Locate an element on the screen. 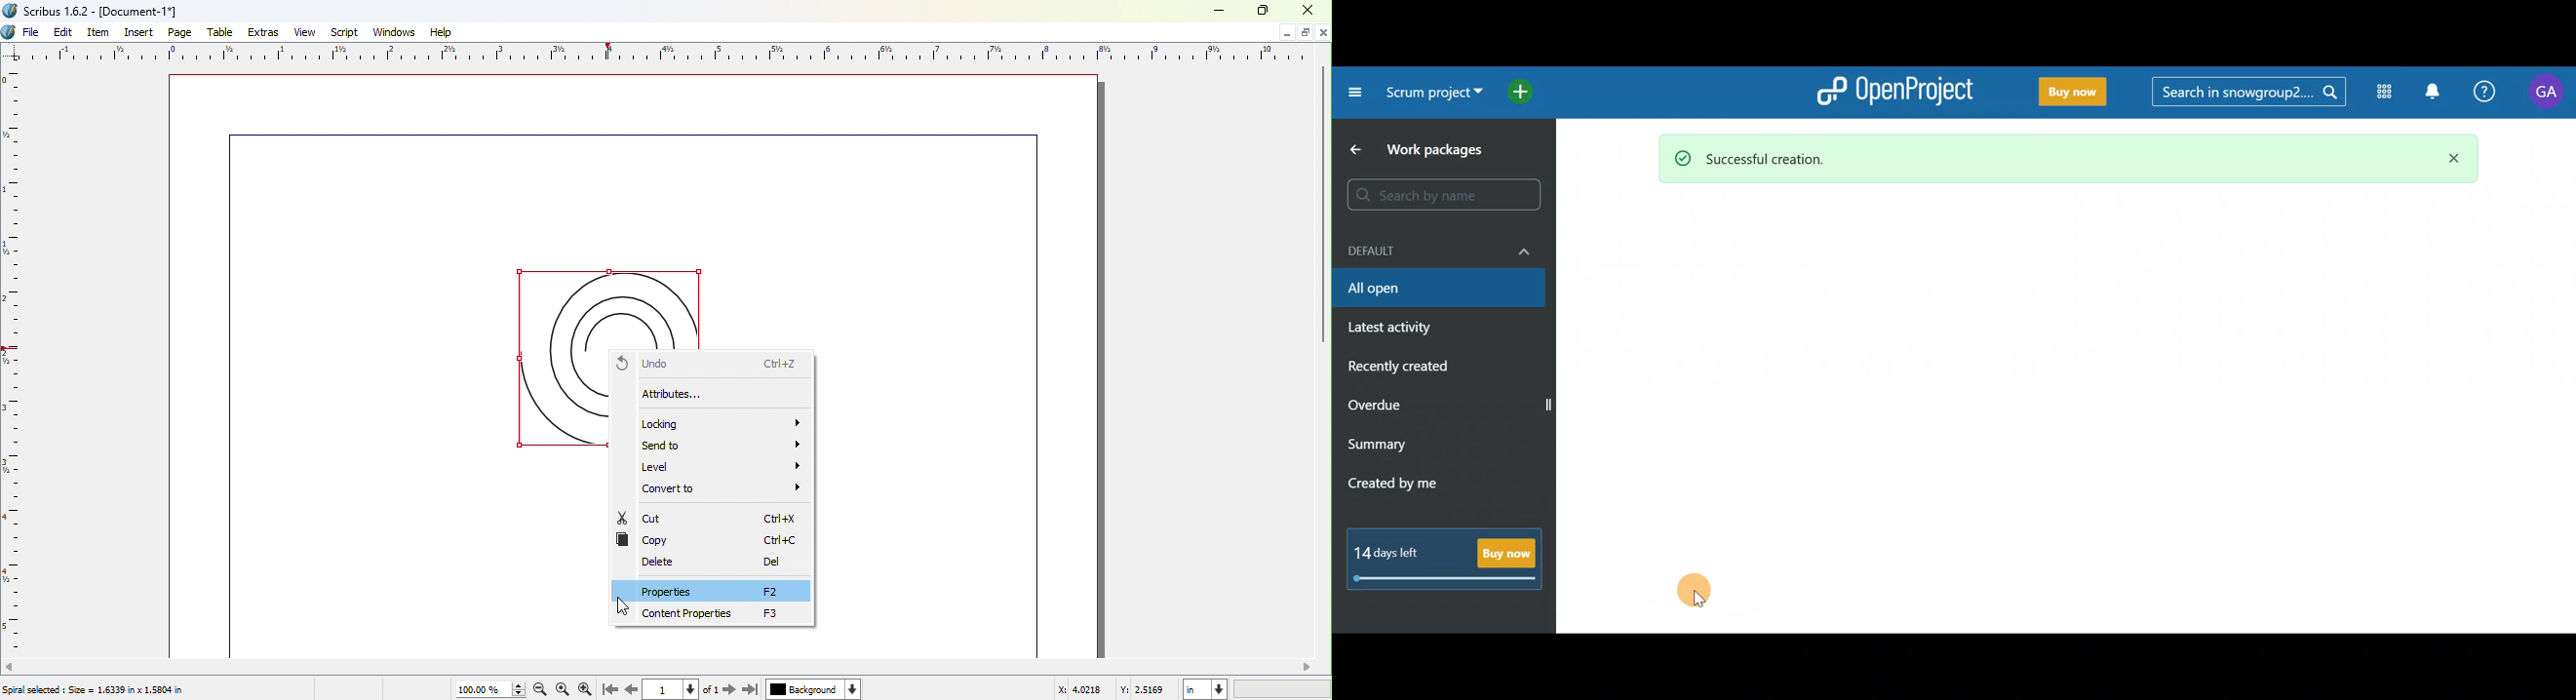 The height and width of the screenshot is (700, 2576). Back is located at coordinates (1354, 150).